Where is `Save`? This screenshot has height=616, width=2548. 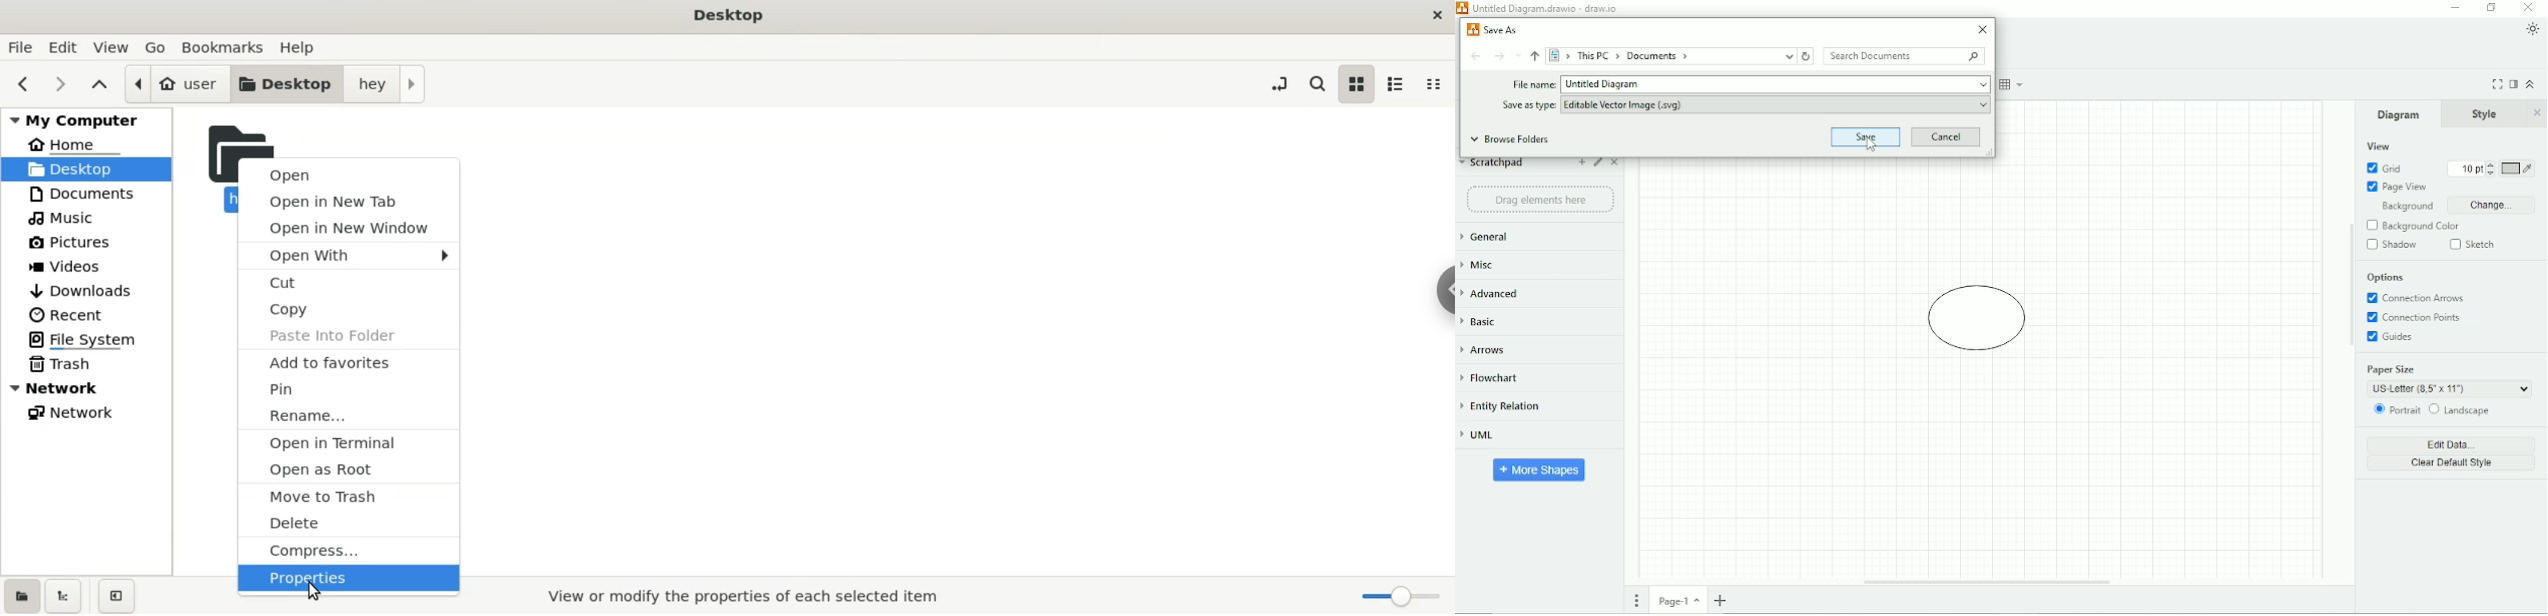 Save is located at coordinates (1866, 138).